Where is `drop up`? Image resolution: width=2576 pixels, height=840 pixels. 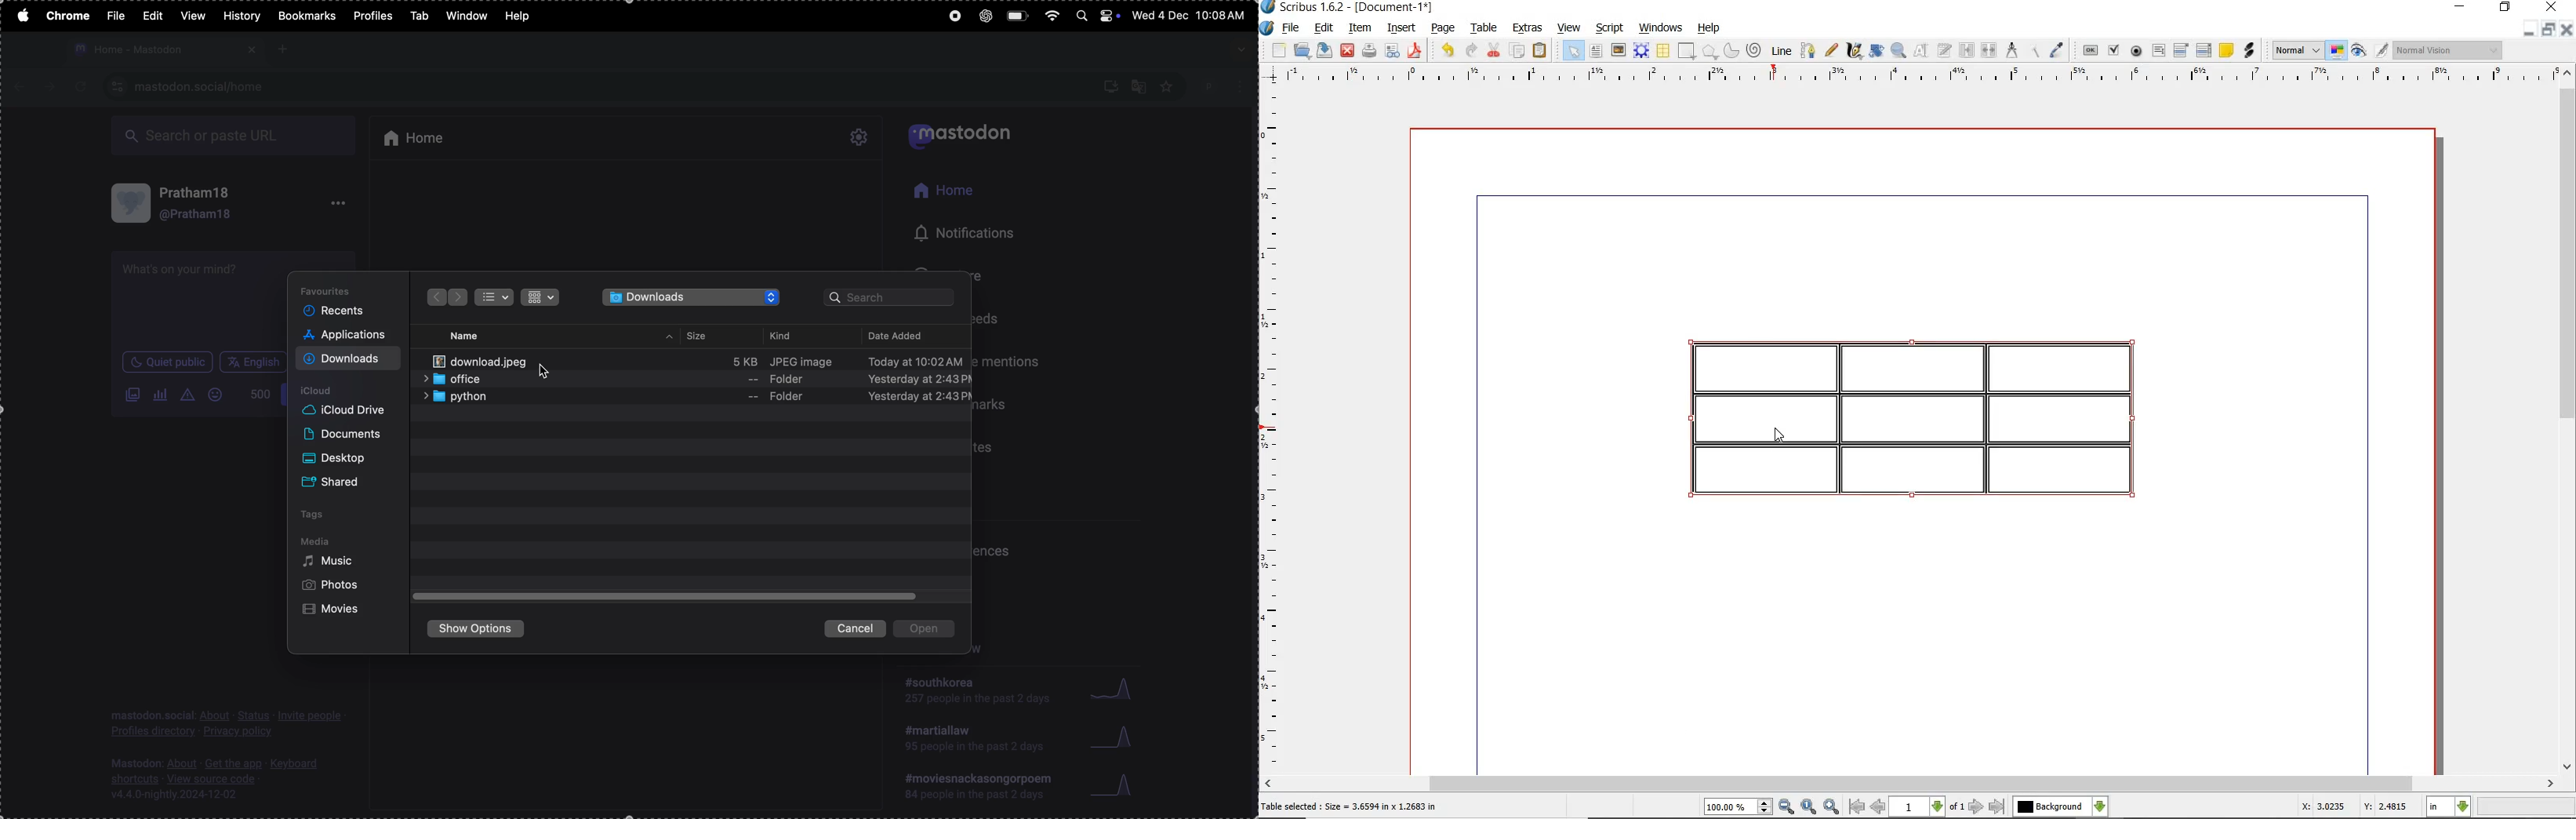 drop up is located at coordinates (670, 338).